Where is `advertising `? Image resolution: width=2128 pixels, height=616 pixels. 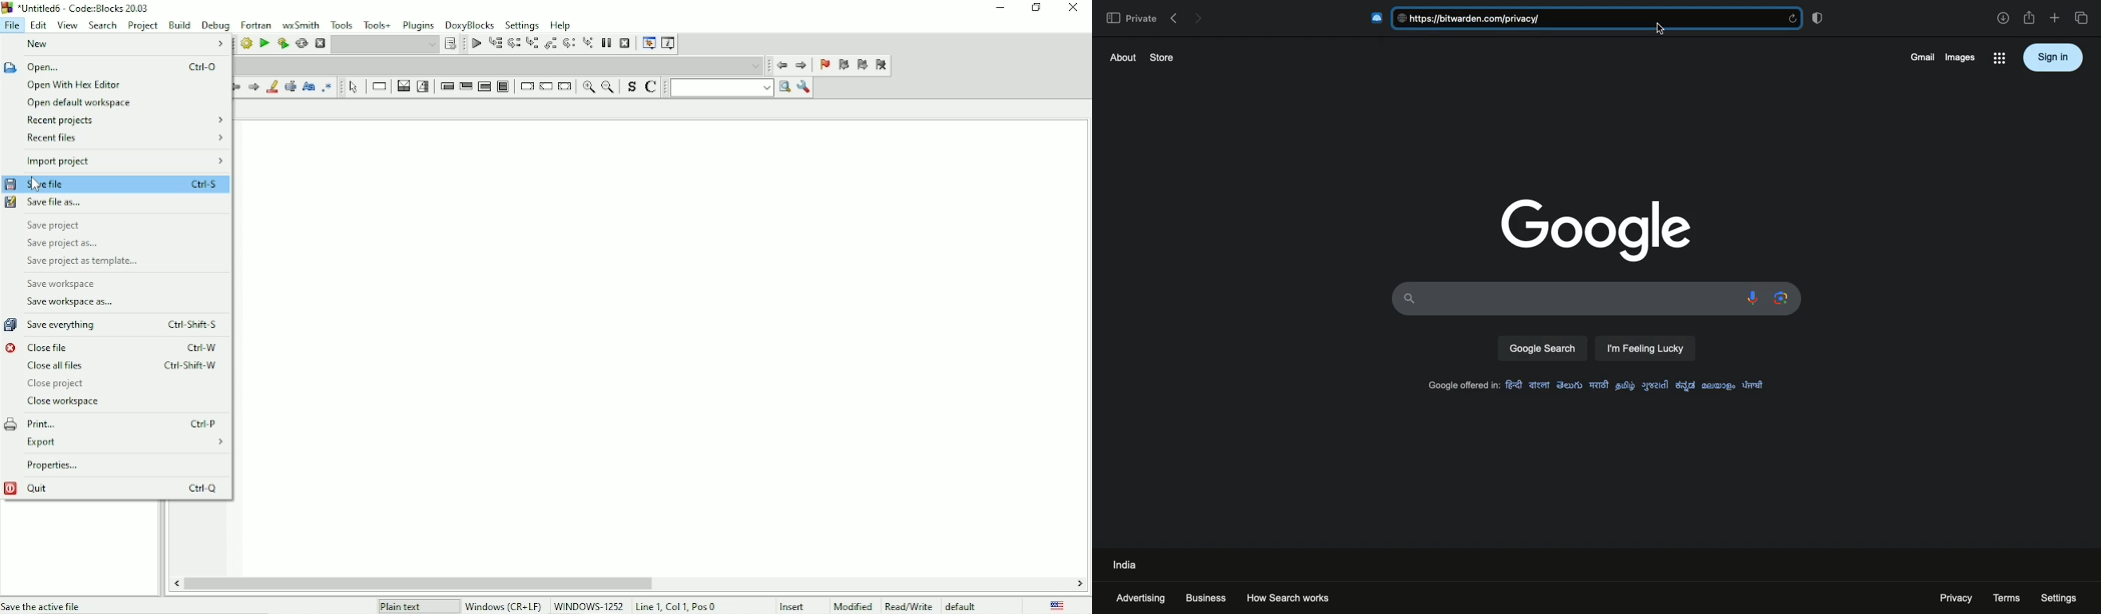
advertising  is located at coordinates (1142, 599).